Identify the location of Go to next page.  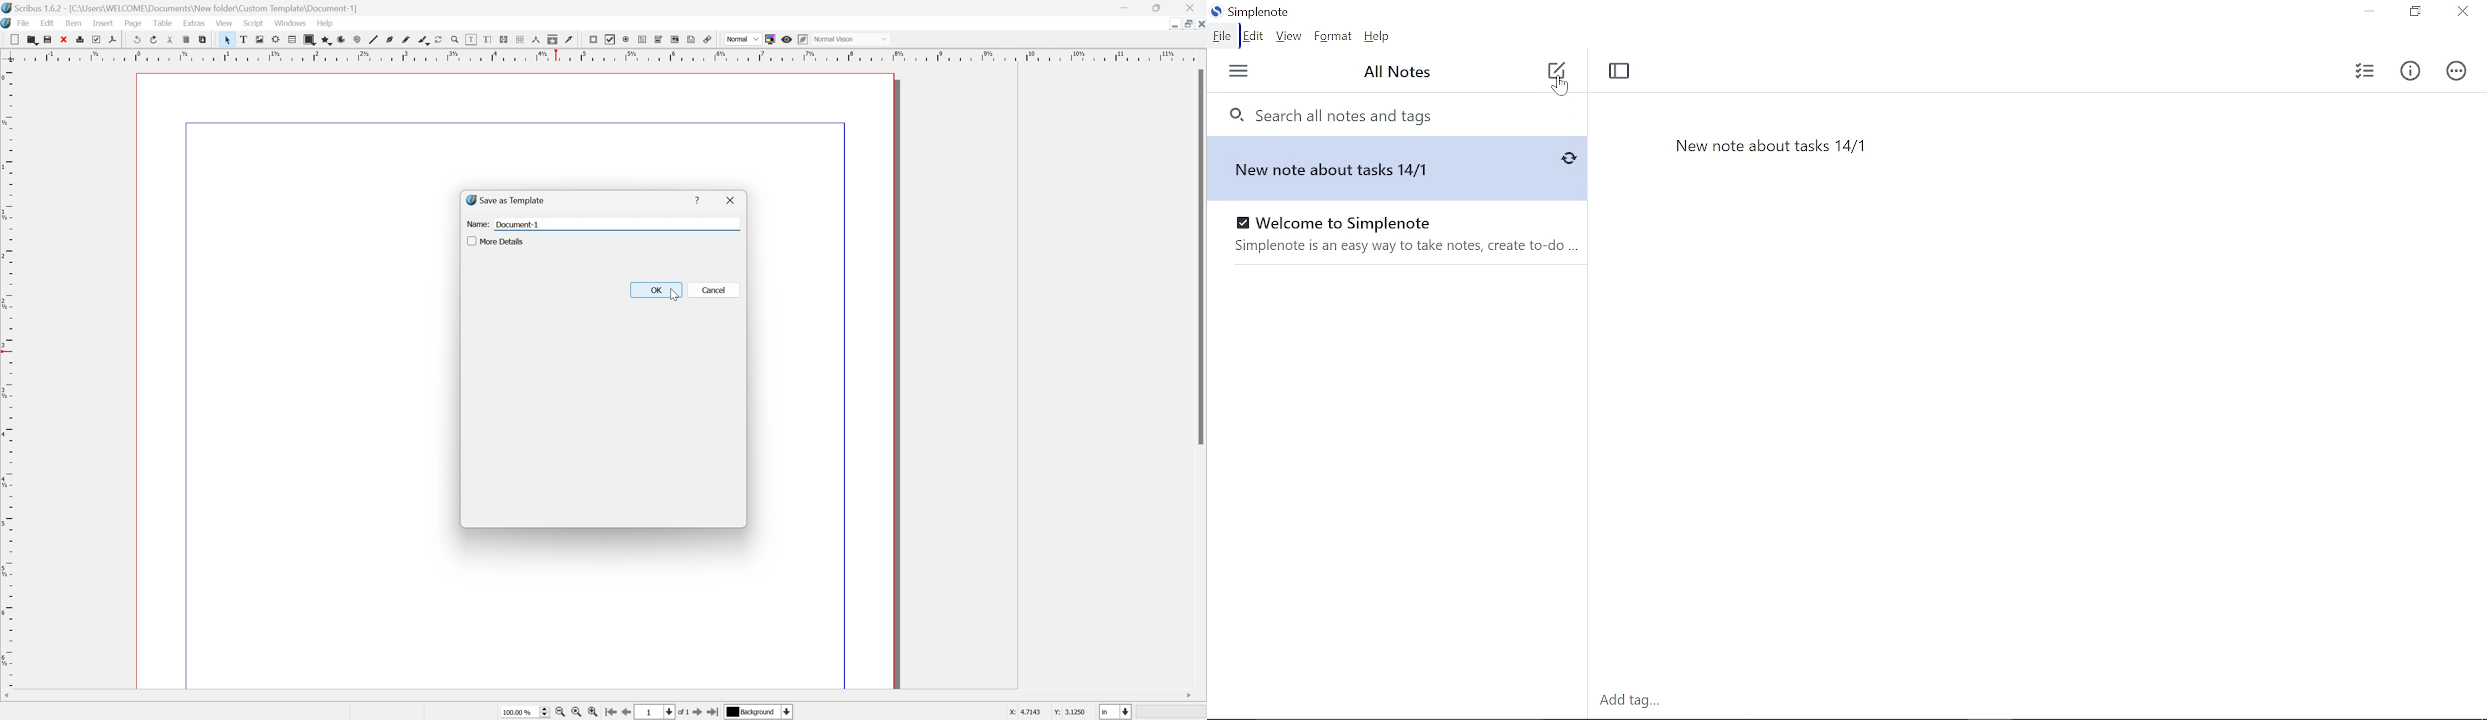
(700, 712).